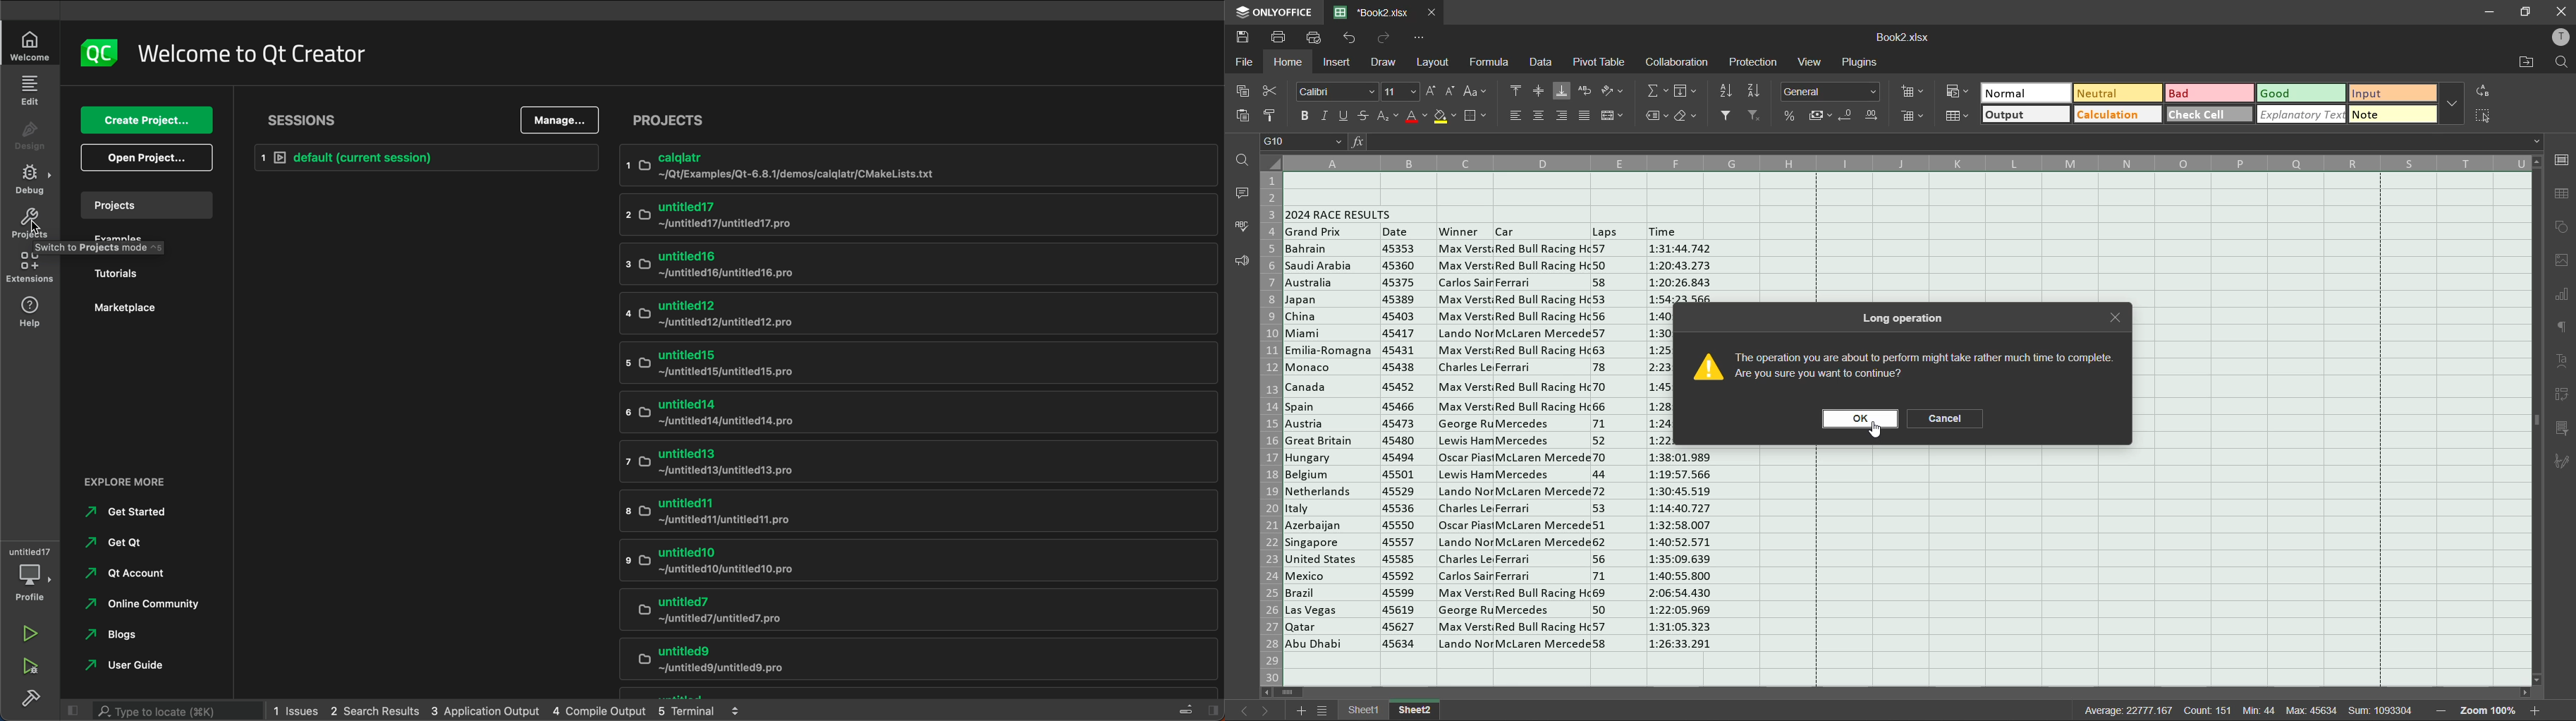 The height and width of the screenshot is (728, 2576). I want to click on fill color, so click(1445, 119).